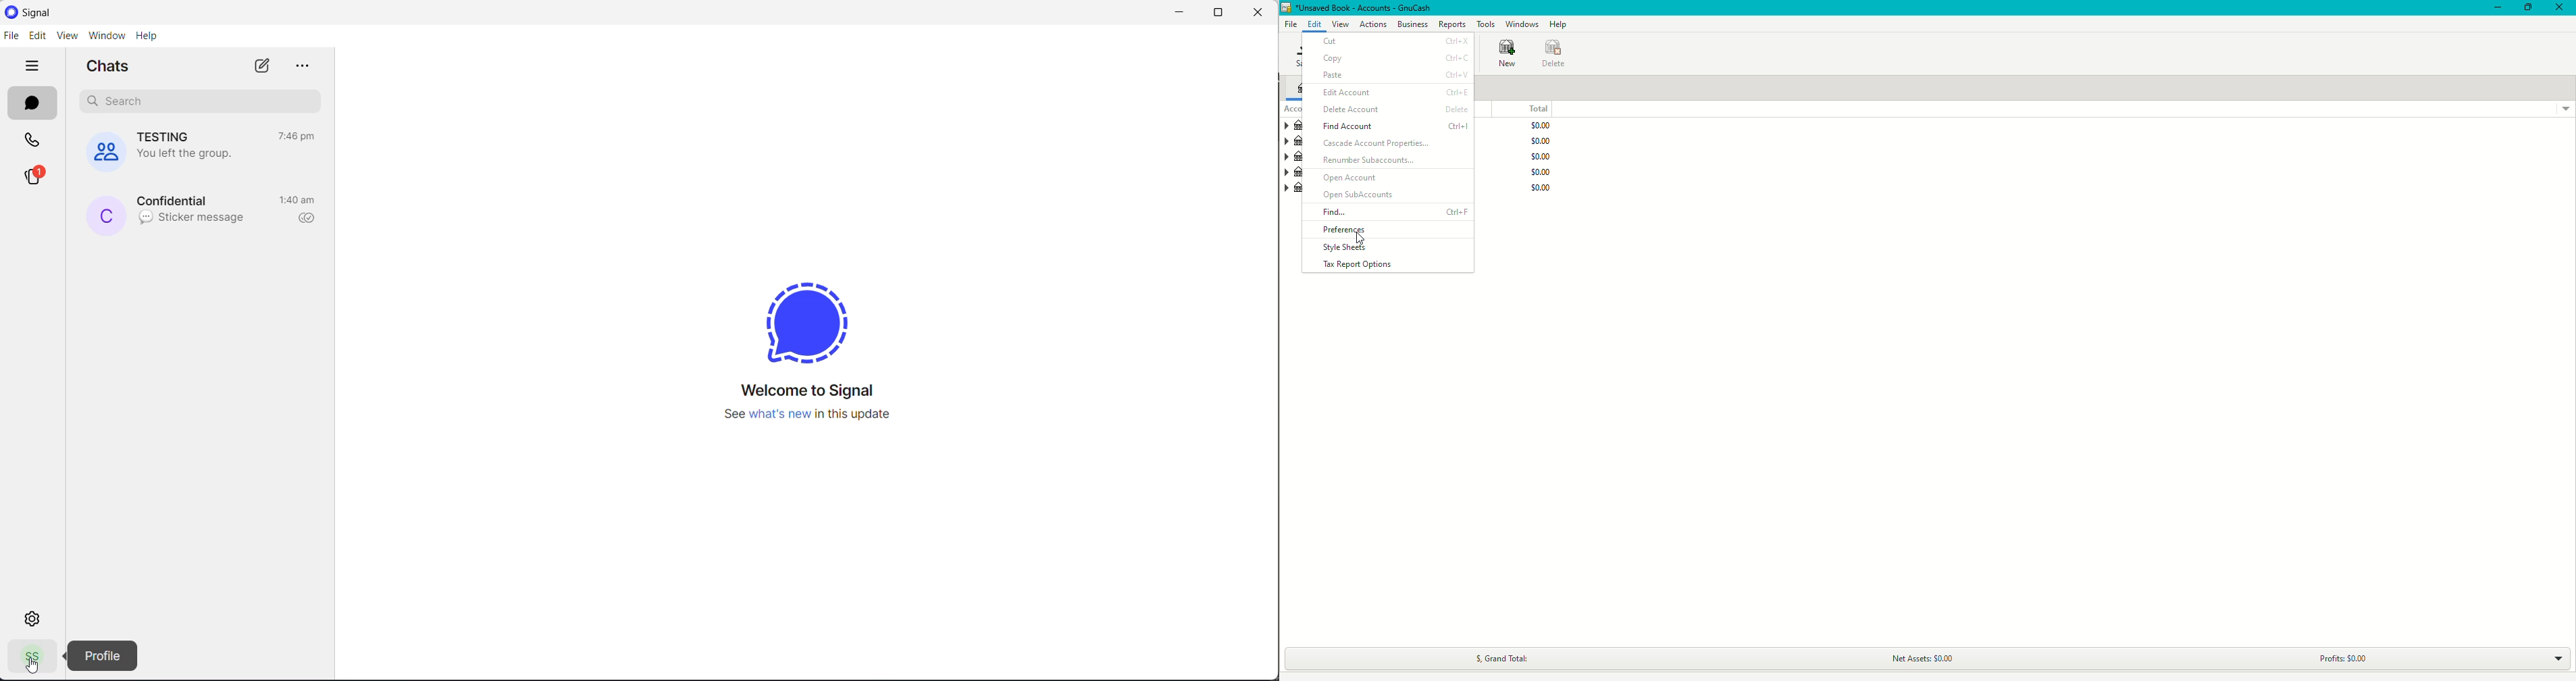 The image size is (2576, 700). Describe the element at coordinates (2495, 9) in the screenshot. I see `Minimize` at that location.